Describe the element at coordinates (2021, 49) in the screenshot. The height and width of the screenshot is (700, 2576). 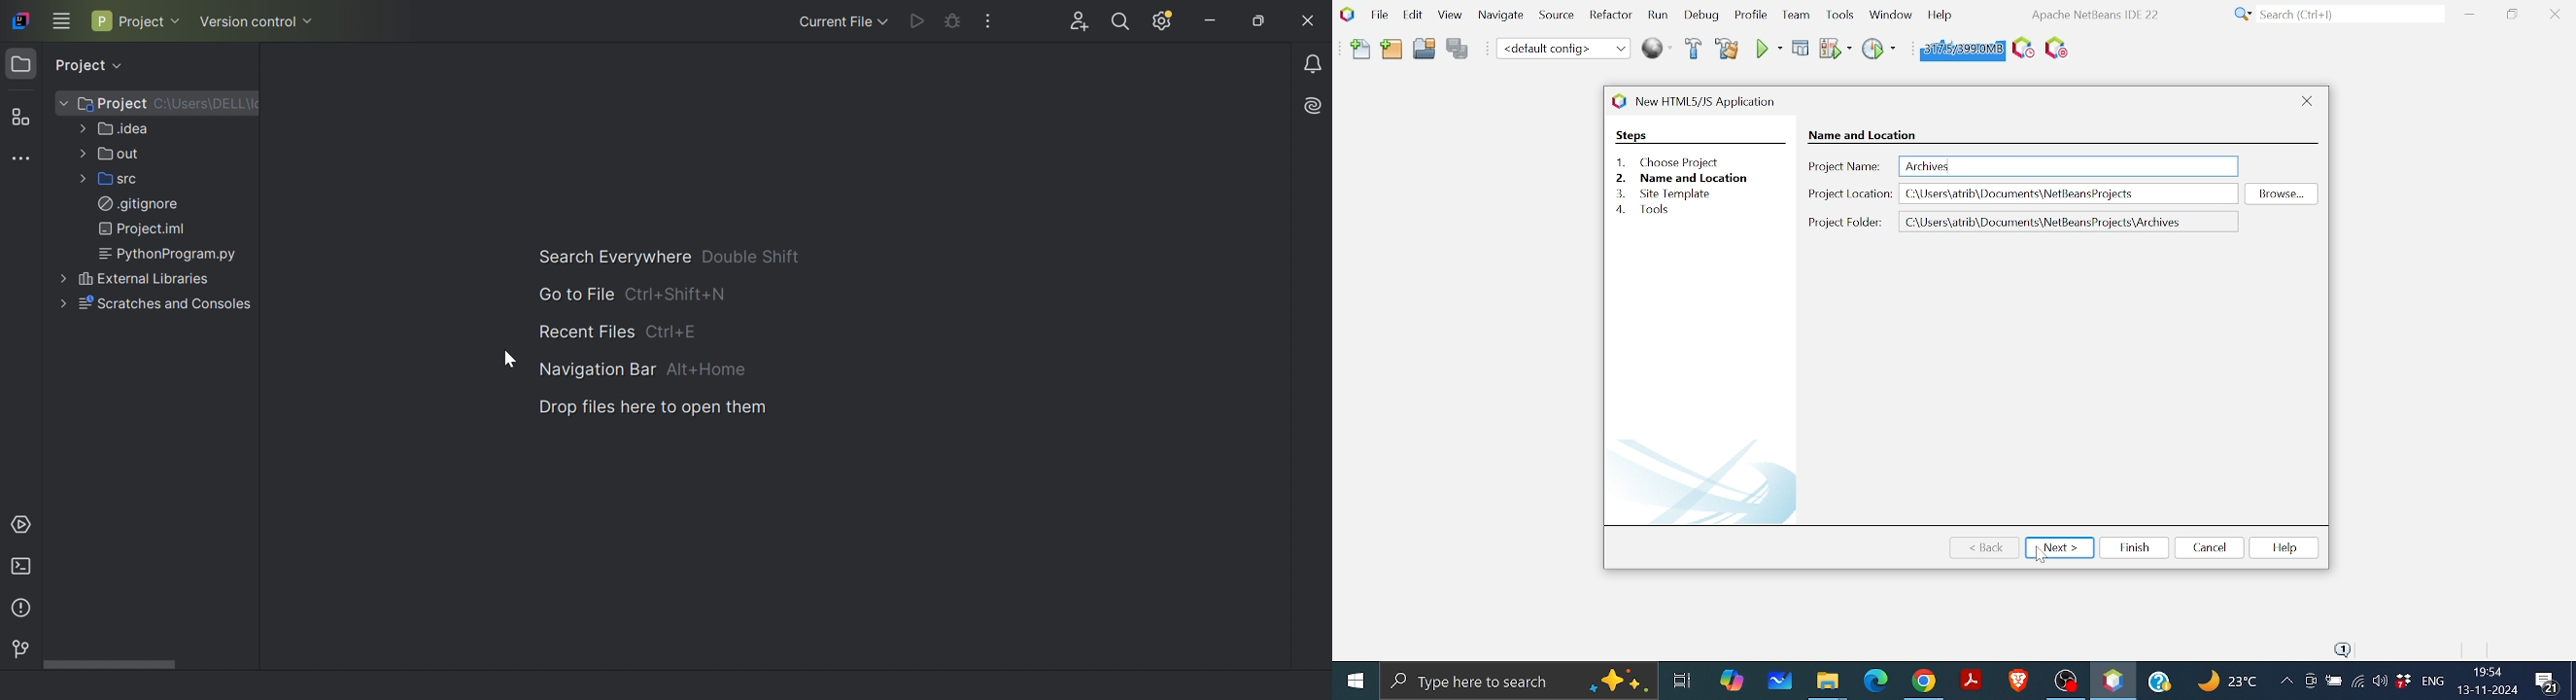
I see `Task Scheduling` at that location.